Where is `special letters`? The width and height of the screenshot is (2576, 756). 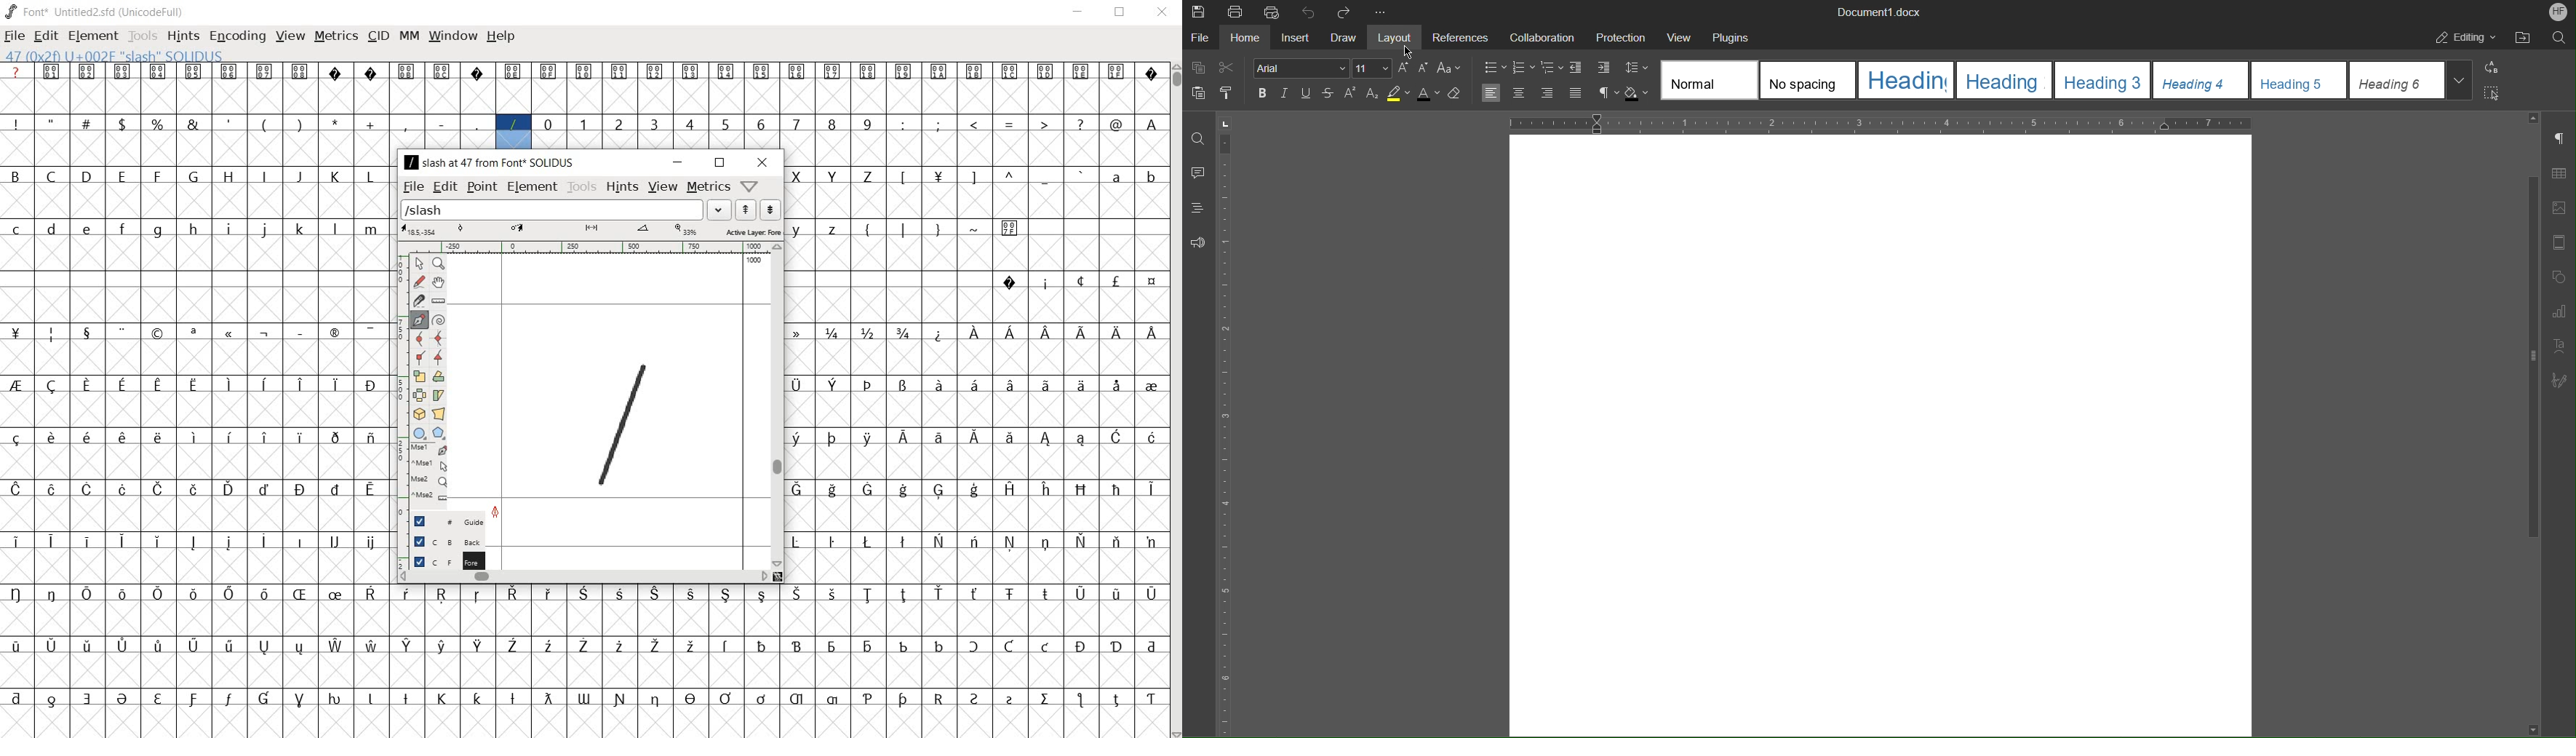 special letters is located at coordinates (199, 386).